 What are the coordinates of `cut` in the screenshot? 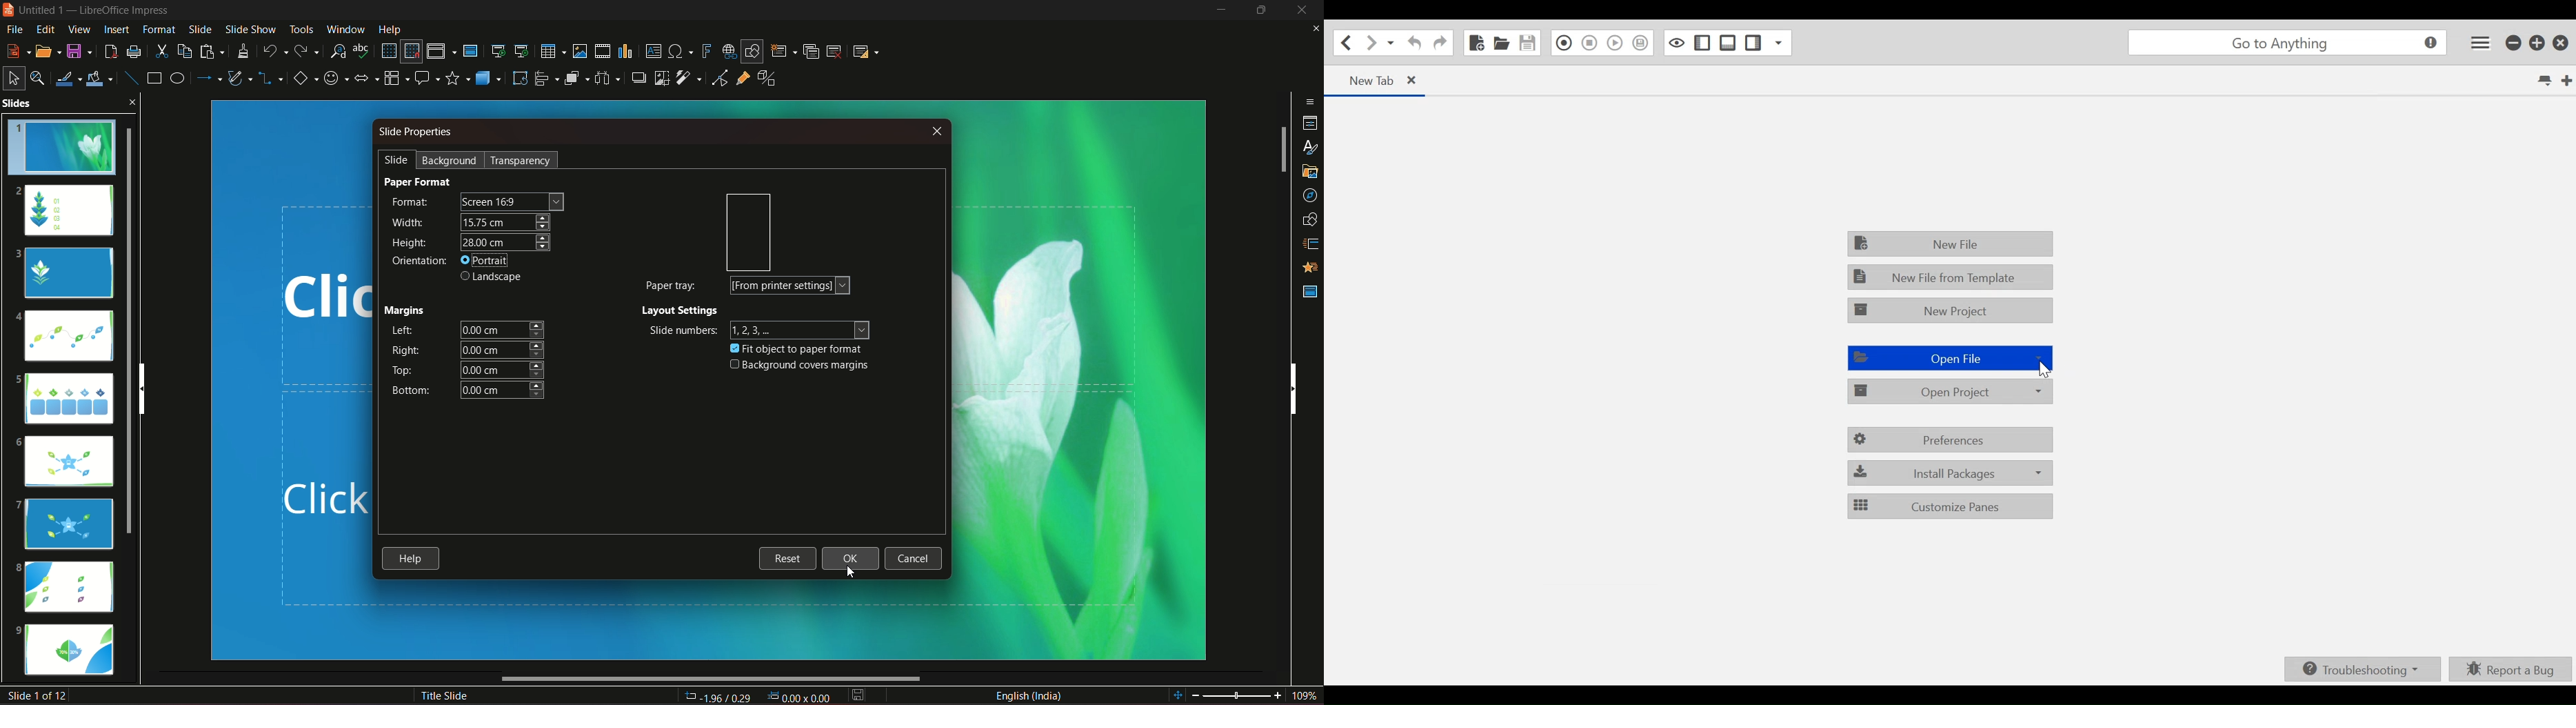 It's located at (161, 50).